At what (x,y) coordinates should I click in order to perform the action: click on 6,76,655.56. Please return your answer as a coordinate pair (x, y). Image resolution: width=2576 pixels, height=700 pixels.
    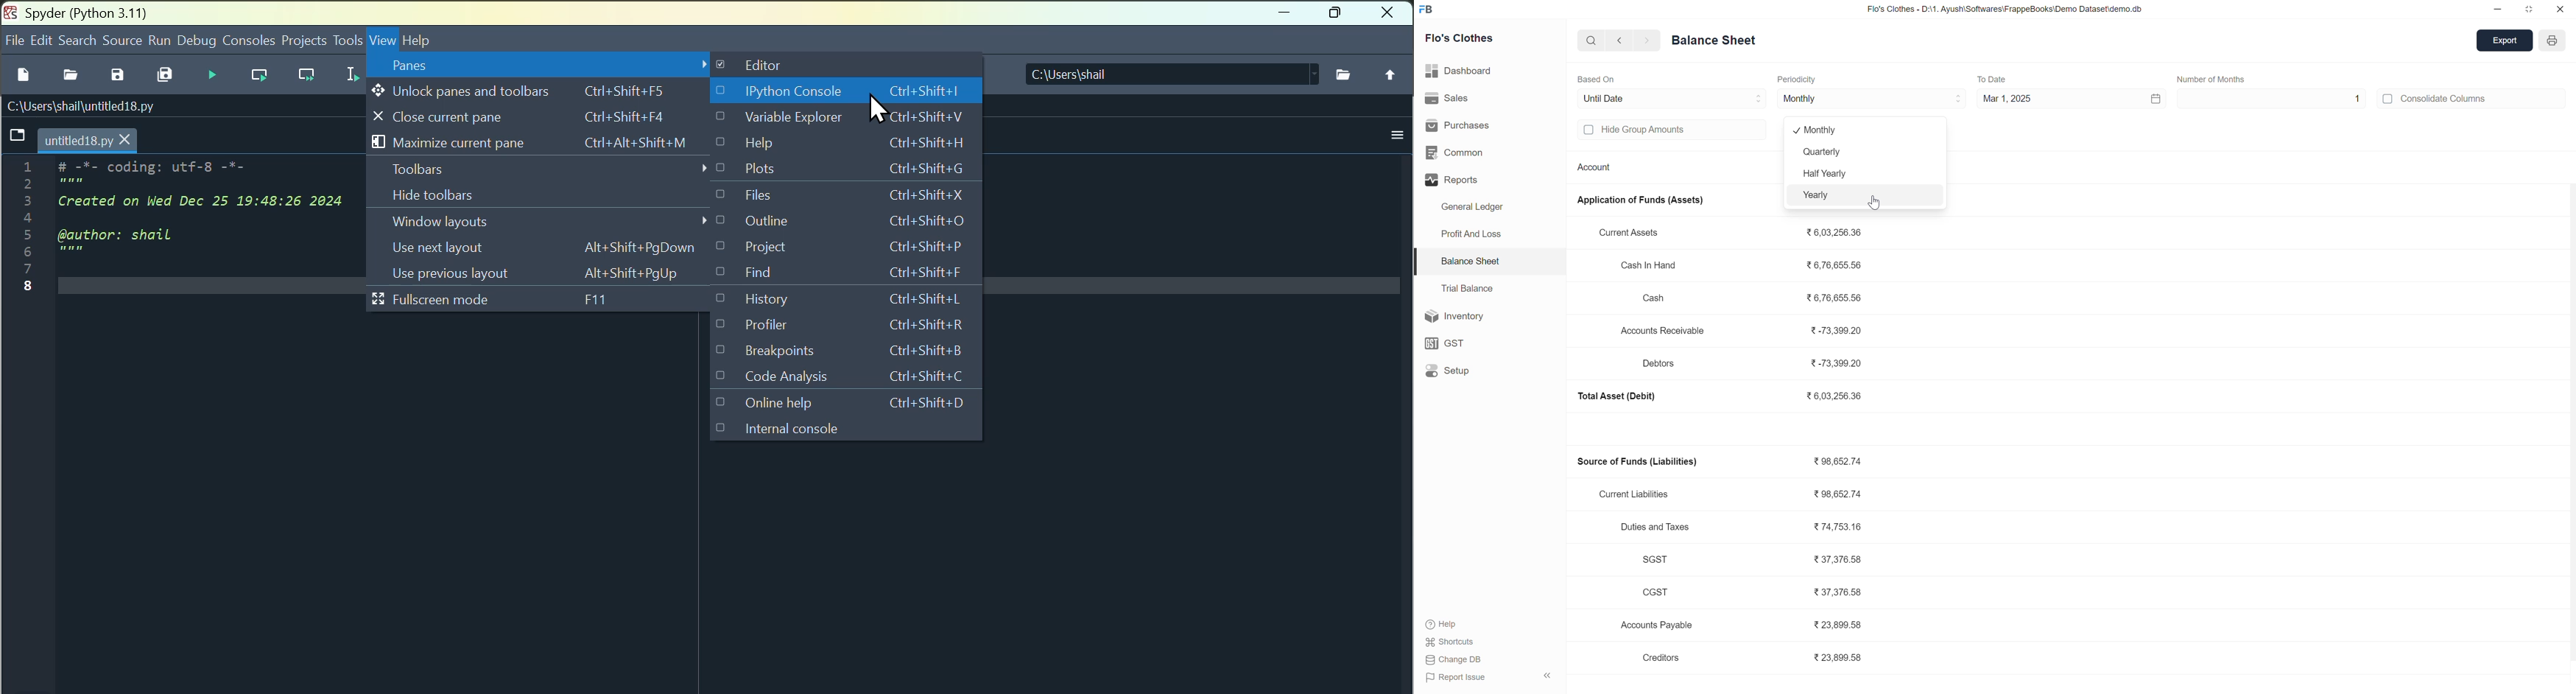
    Looking at the image, I should click on (1839, 264).